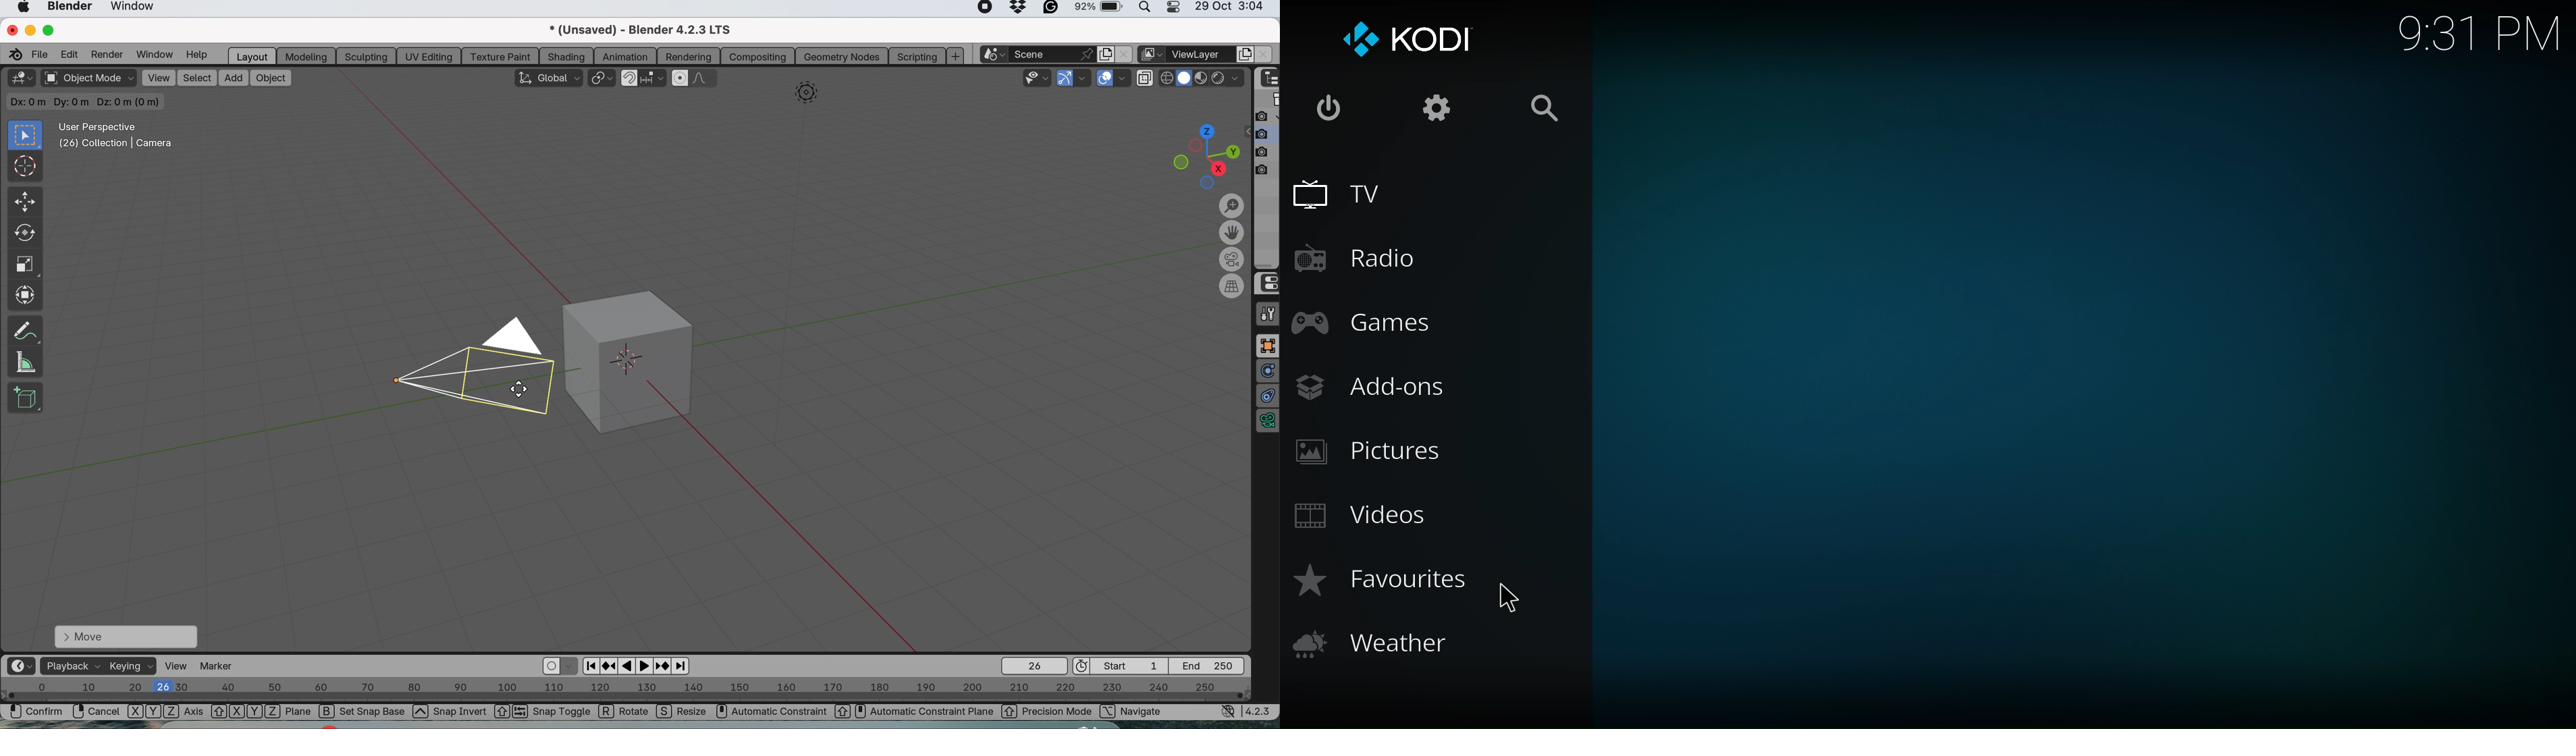  What do you see at coordinates (1150, 55) in the screenshot?
I see `active workspace` at bounding box center [1150, 55].